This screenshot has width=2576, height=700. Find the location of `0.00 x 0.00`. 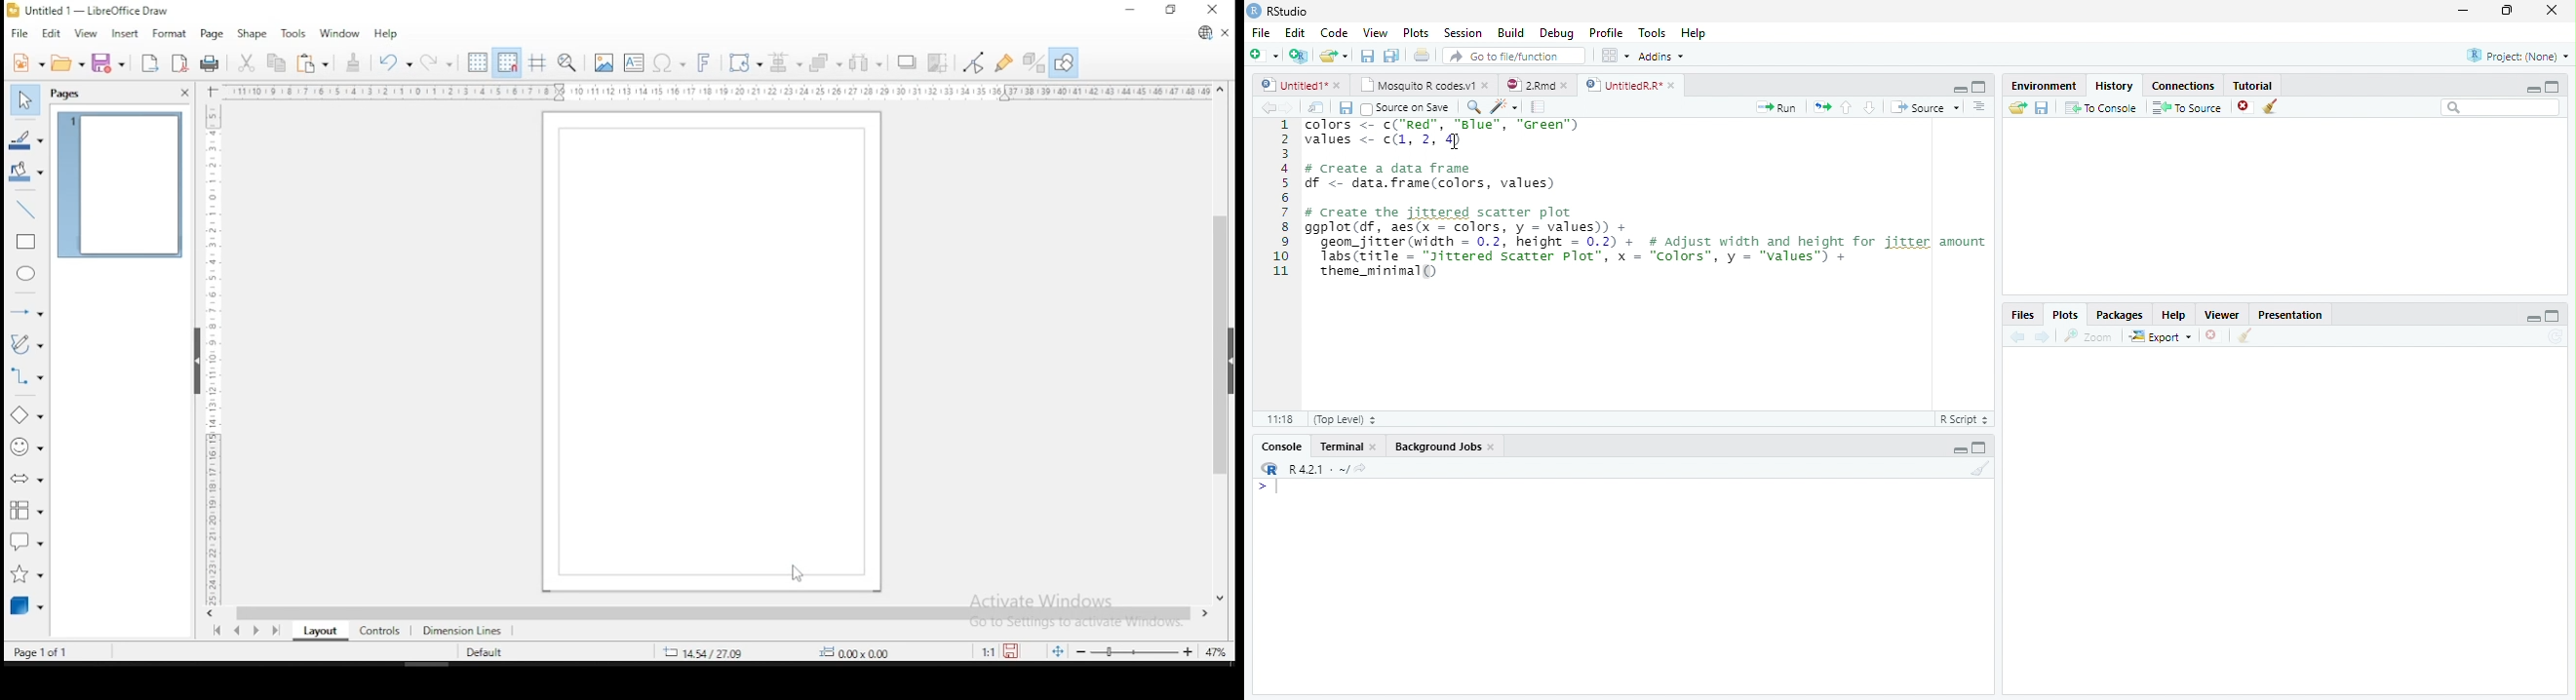

0.00 x 0.00 is located at coordinates (876, 652).